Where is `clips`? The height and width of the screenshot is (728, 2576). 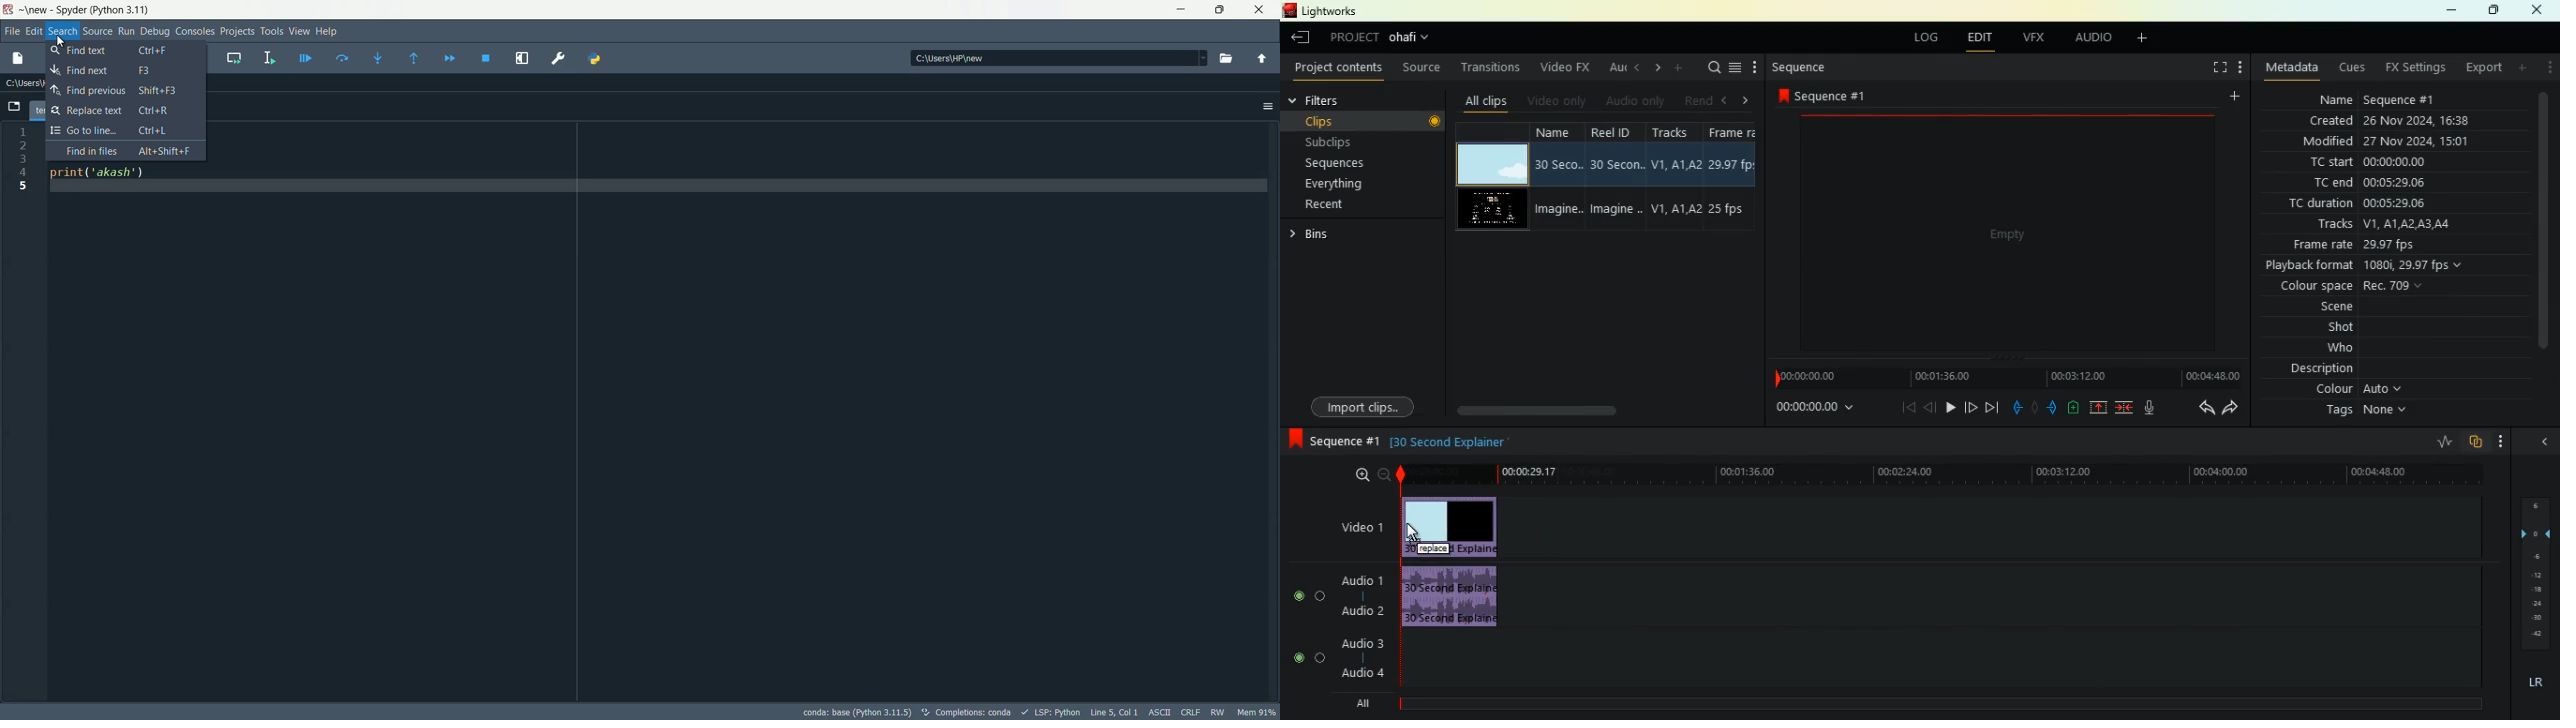
clips is located at coordinates (1362, 120).